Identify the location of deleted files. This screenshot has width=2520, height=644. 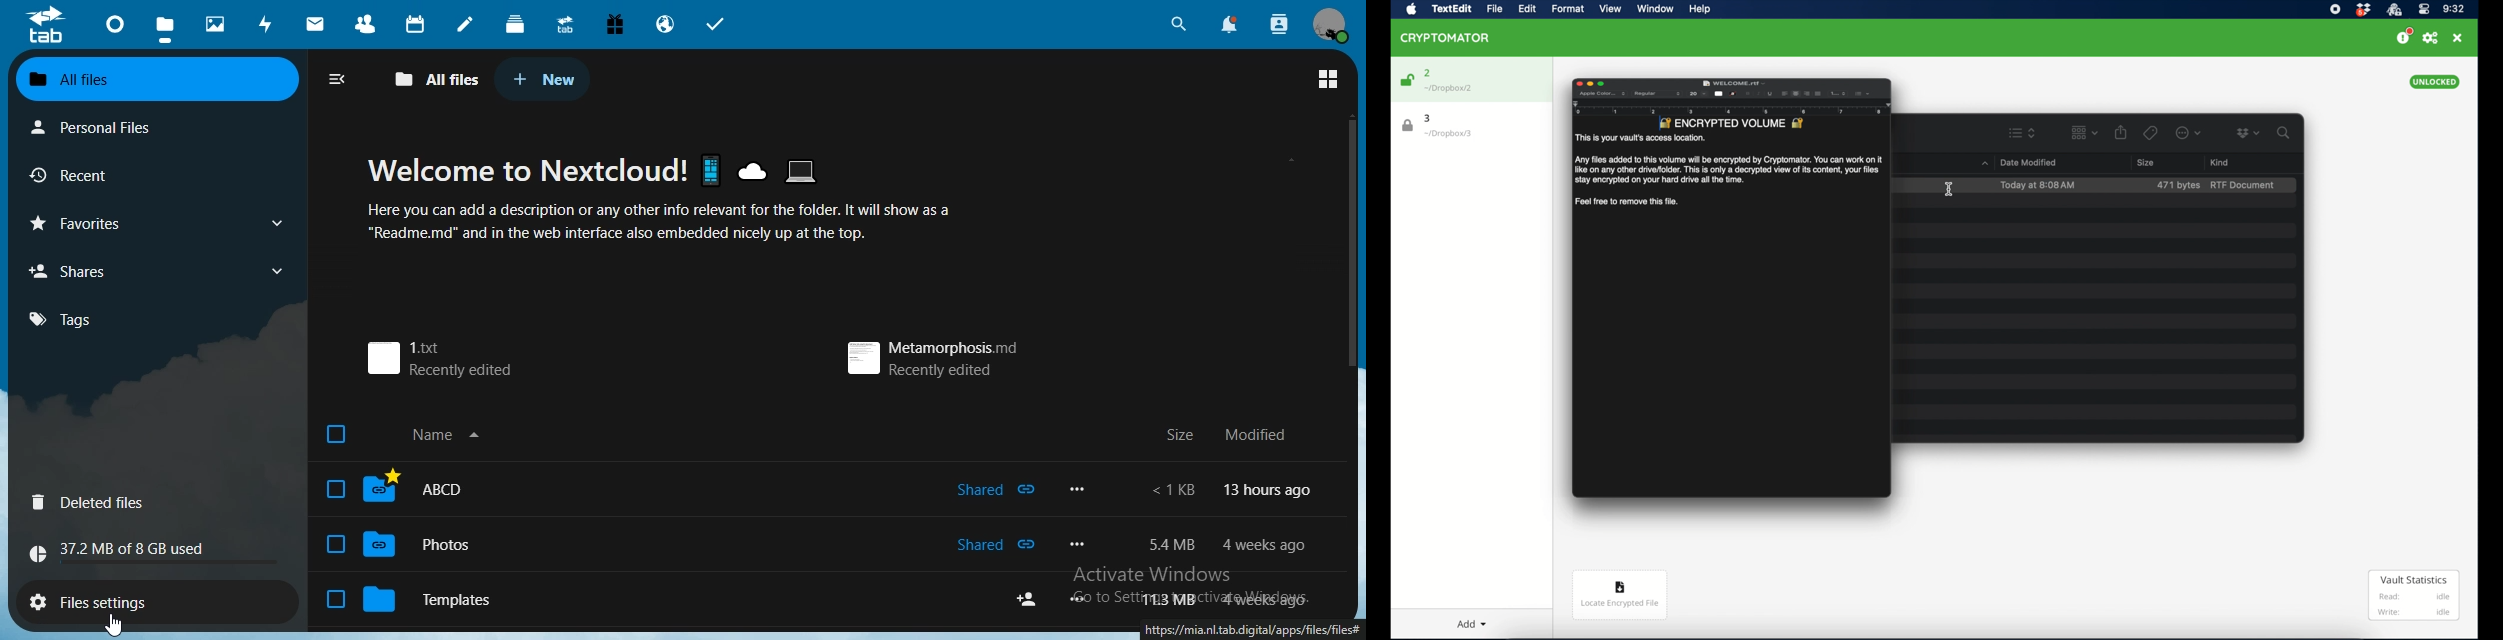
(100, 503).